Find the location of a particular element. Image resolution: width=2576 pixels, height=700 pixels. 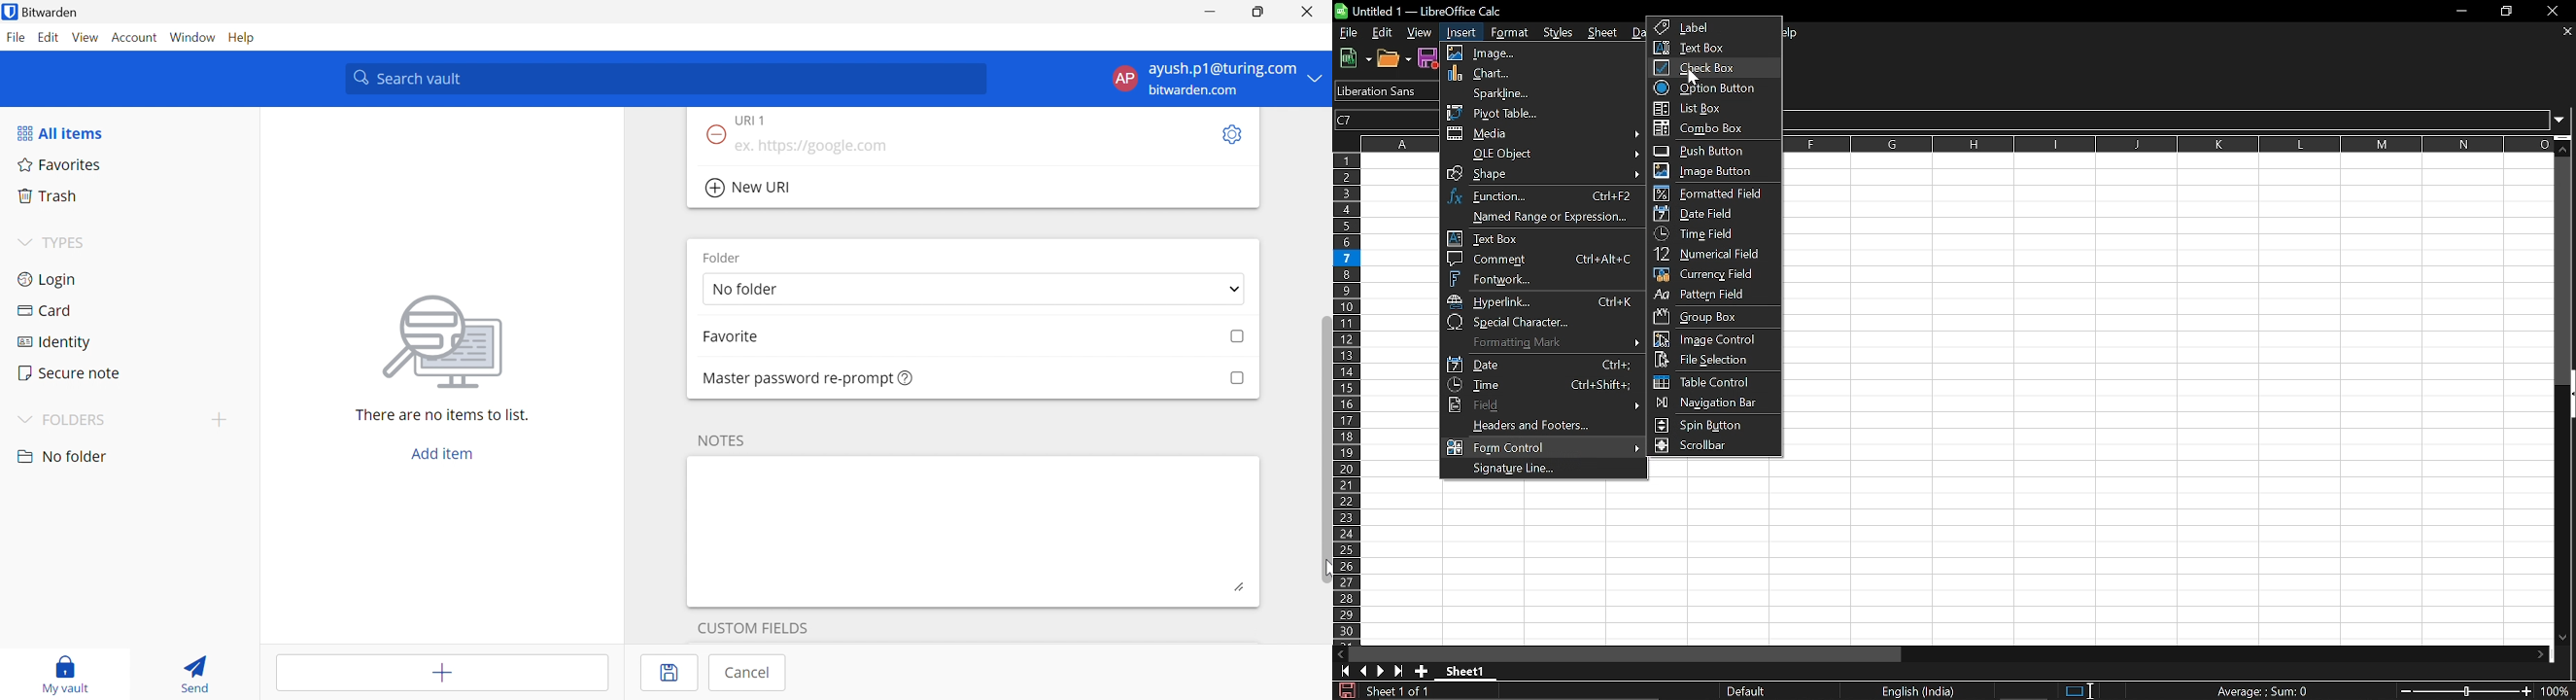

Help is located at coordinates (245, 37).